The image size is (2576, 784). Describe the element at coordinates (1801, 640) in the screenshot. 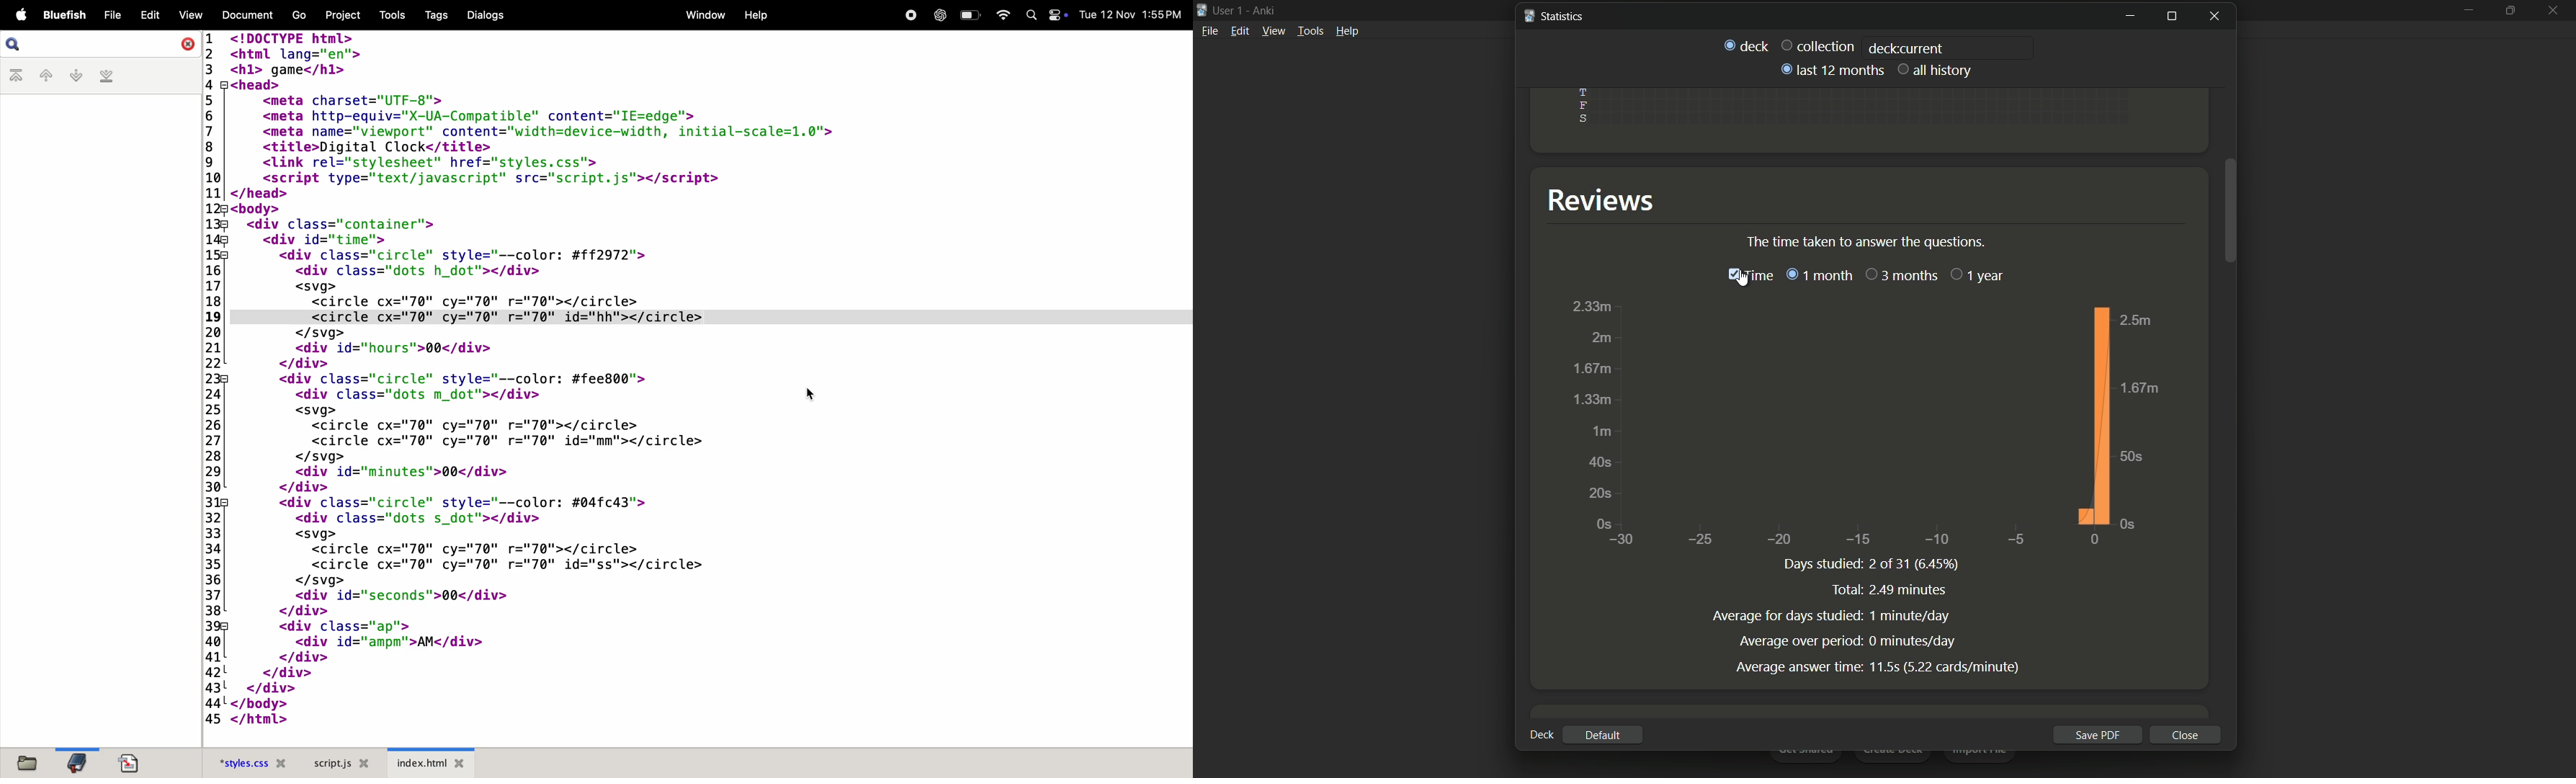

I see `average over period` at that location.